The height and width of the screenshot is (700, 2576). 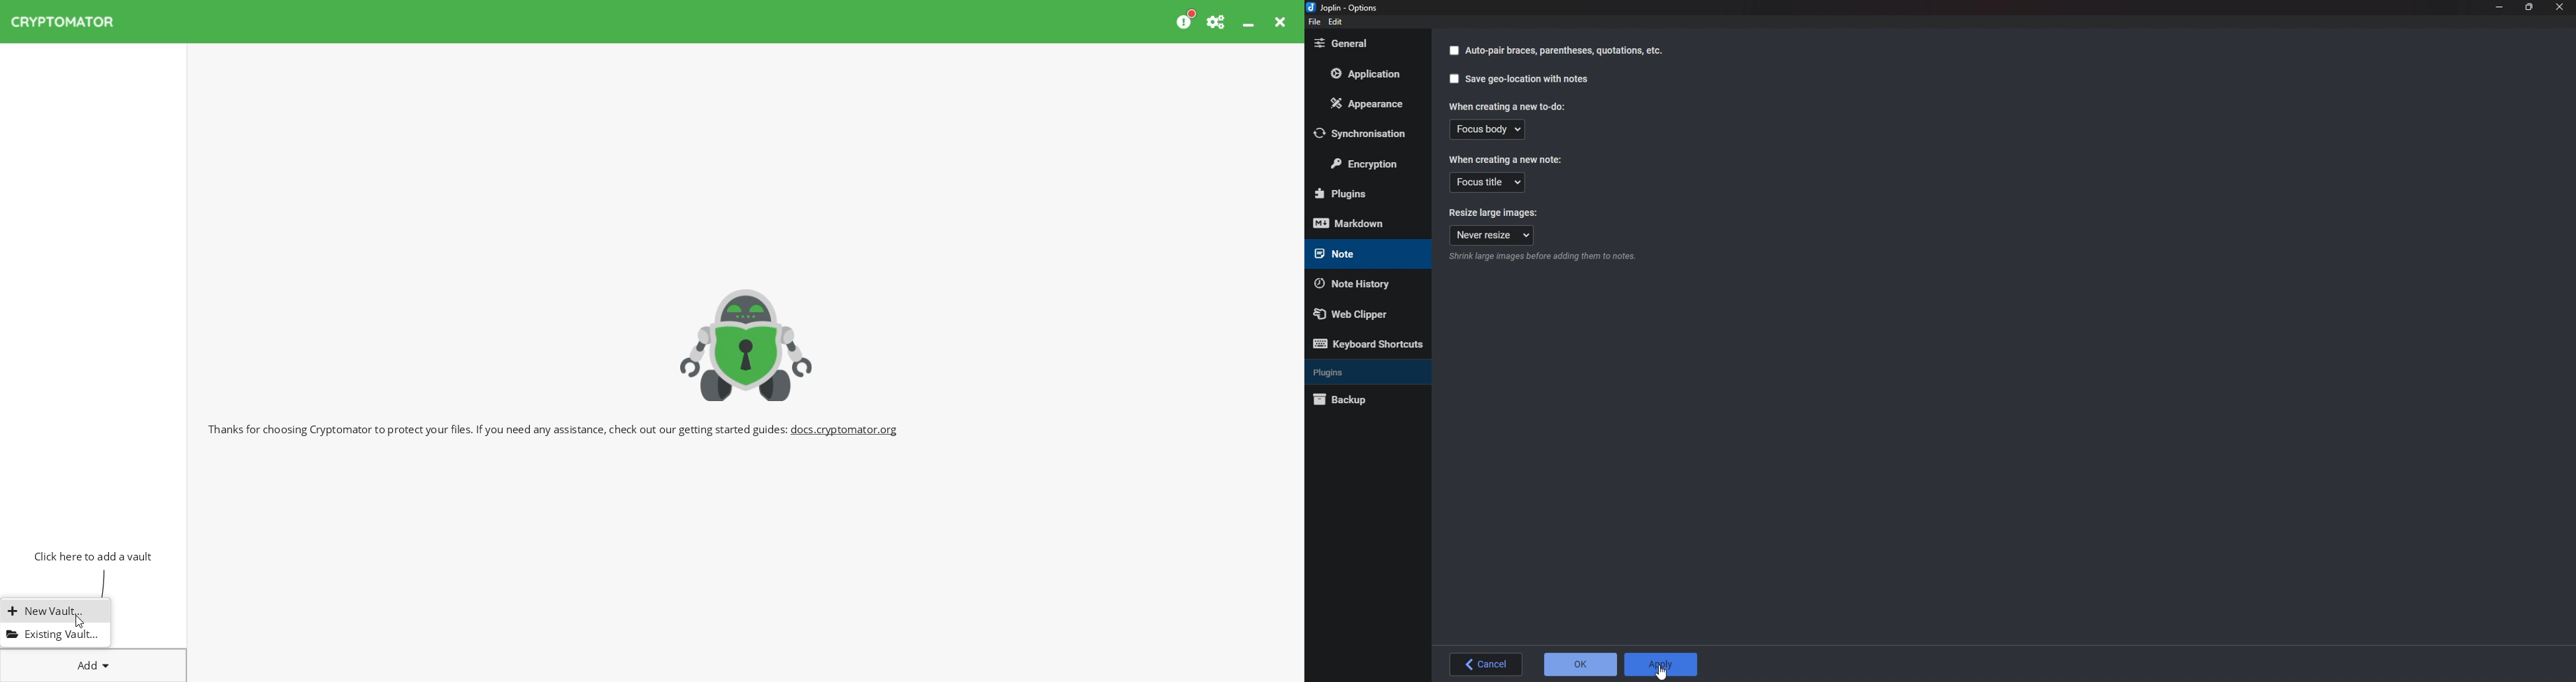 I want to click on Focus body, so click(x=1487, y=131).